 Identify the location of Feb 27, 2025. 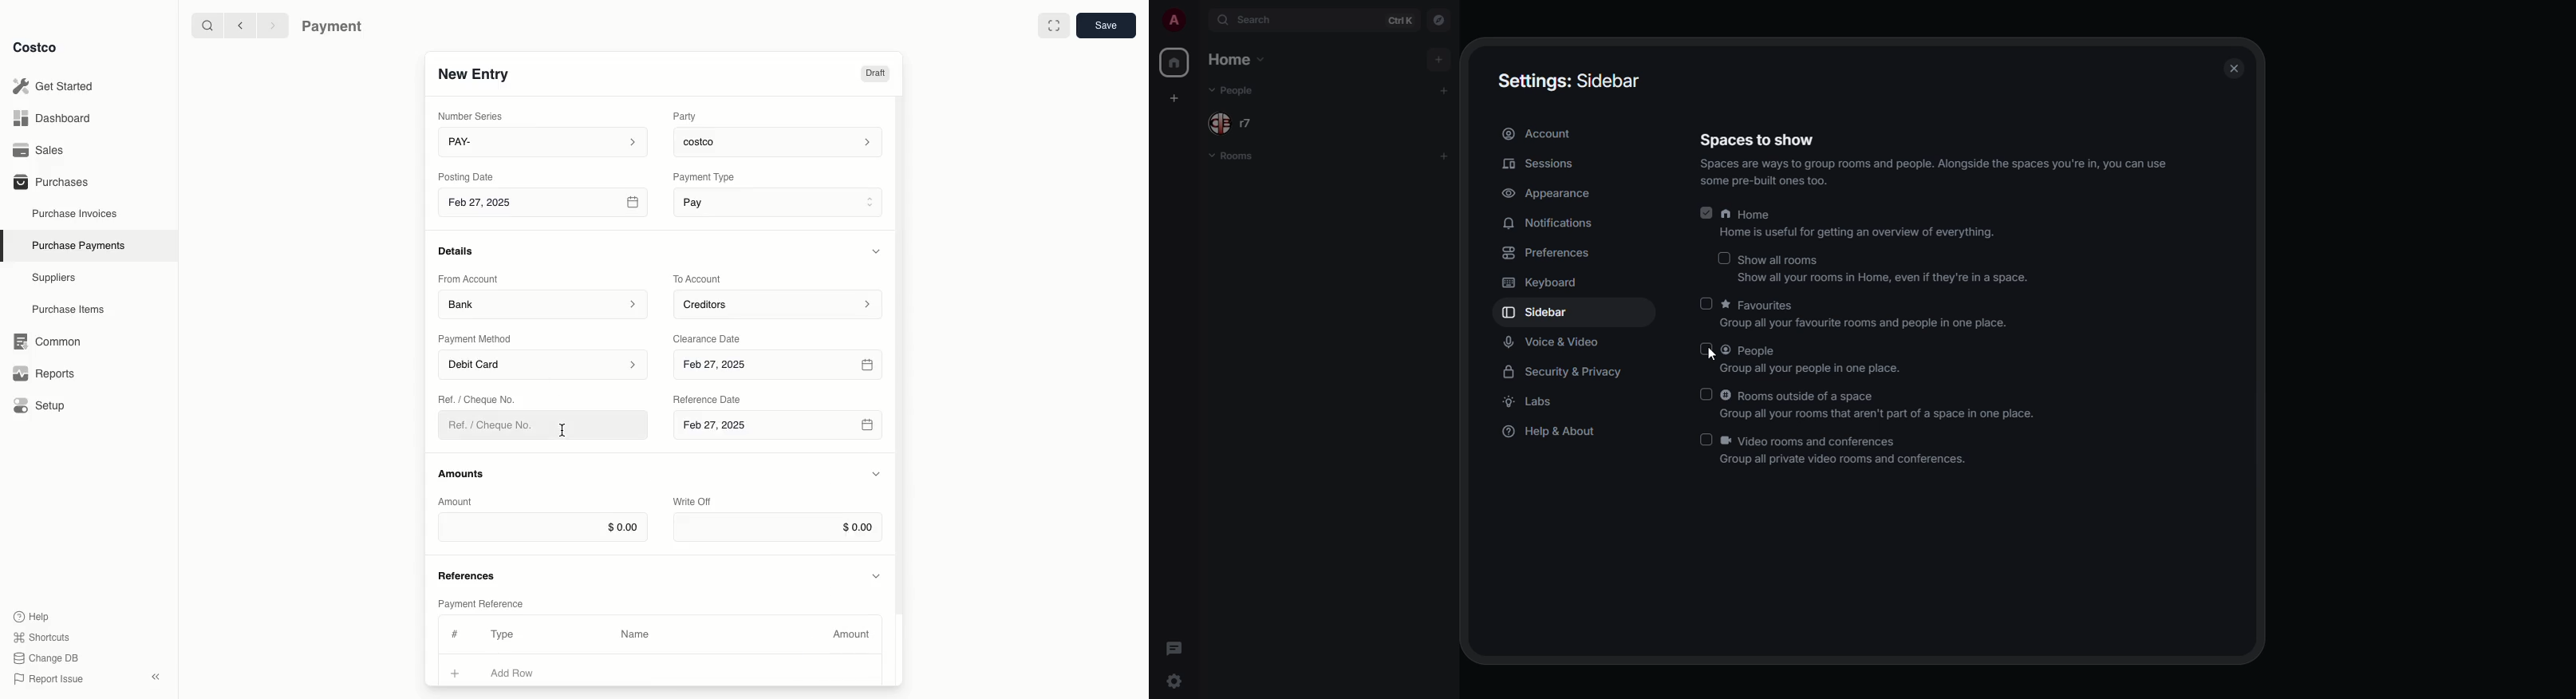
(780, 365).